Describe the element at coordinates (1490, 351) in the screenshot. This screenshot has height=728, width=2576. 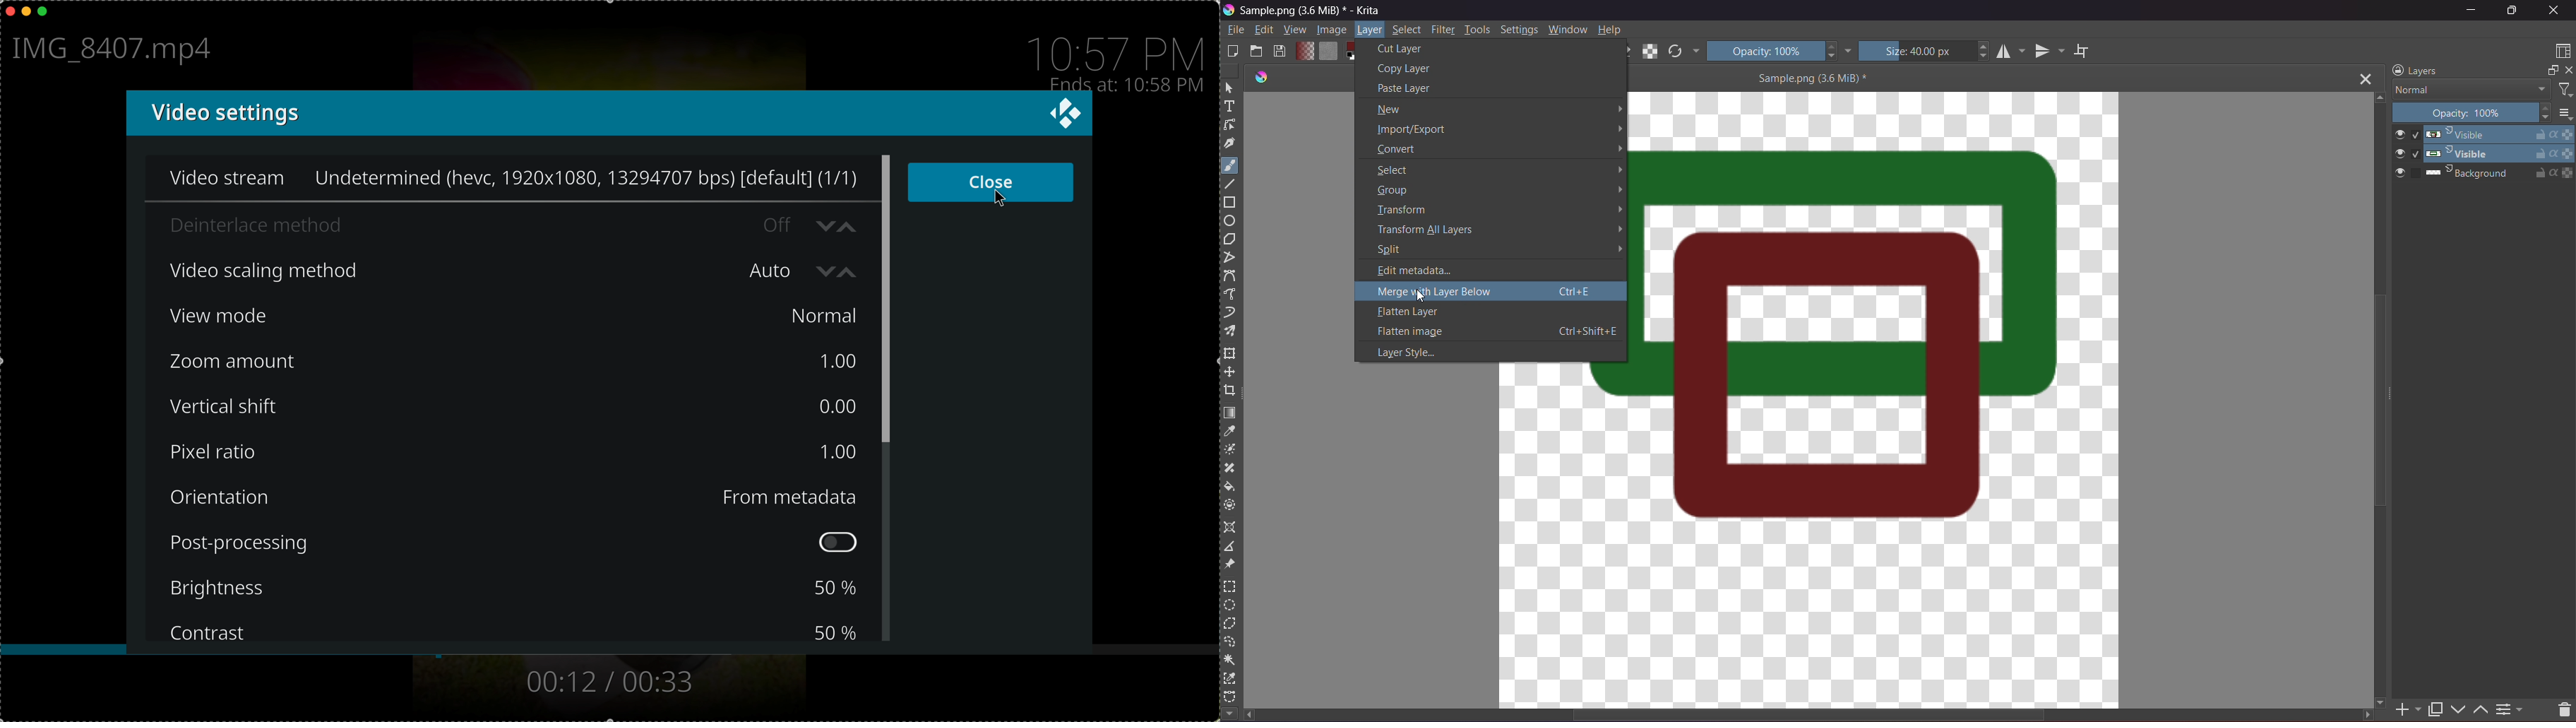
I see `Layer Styles` at that location.